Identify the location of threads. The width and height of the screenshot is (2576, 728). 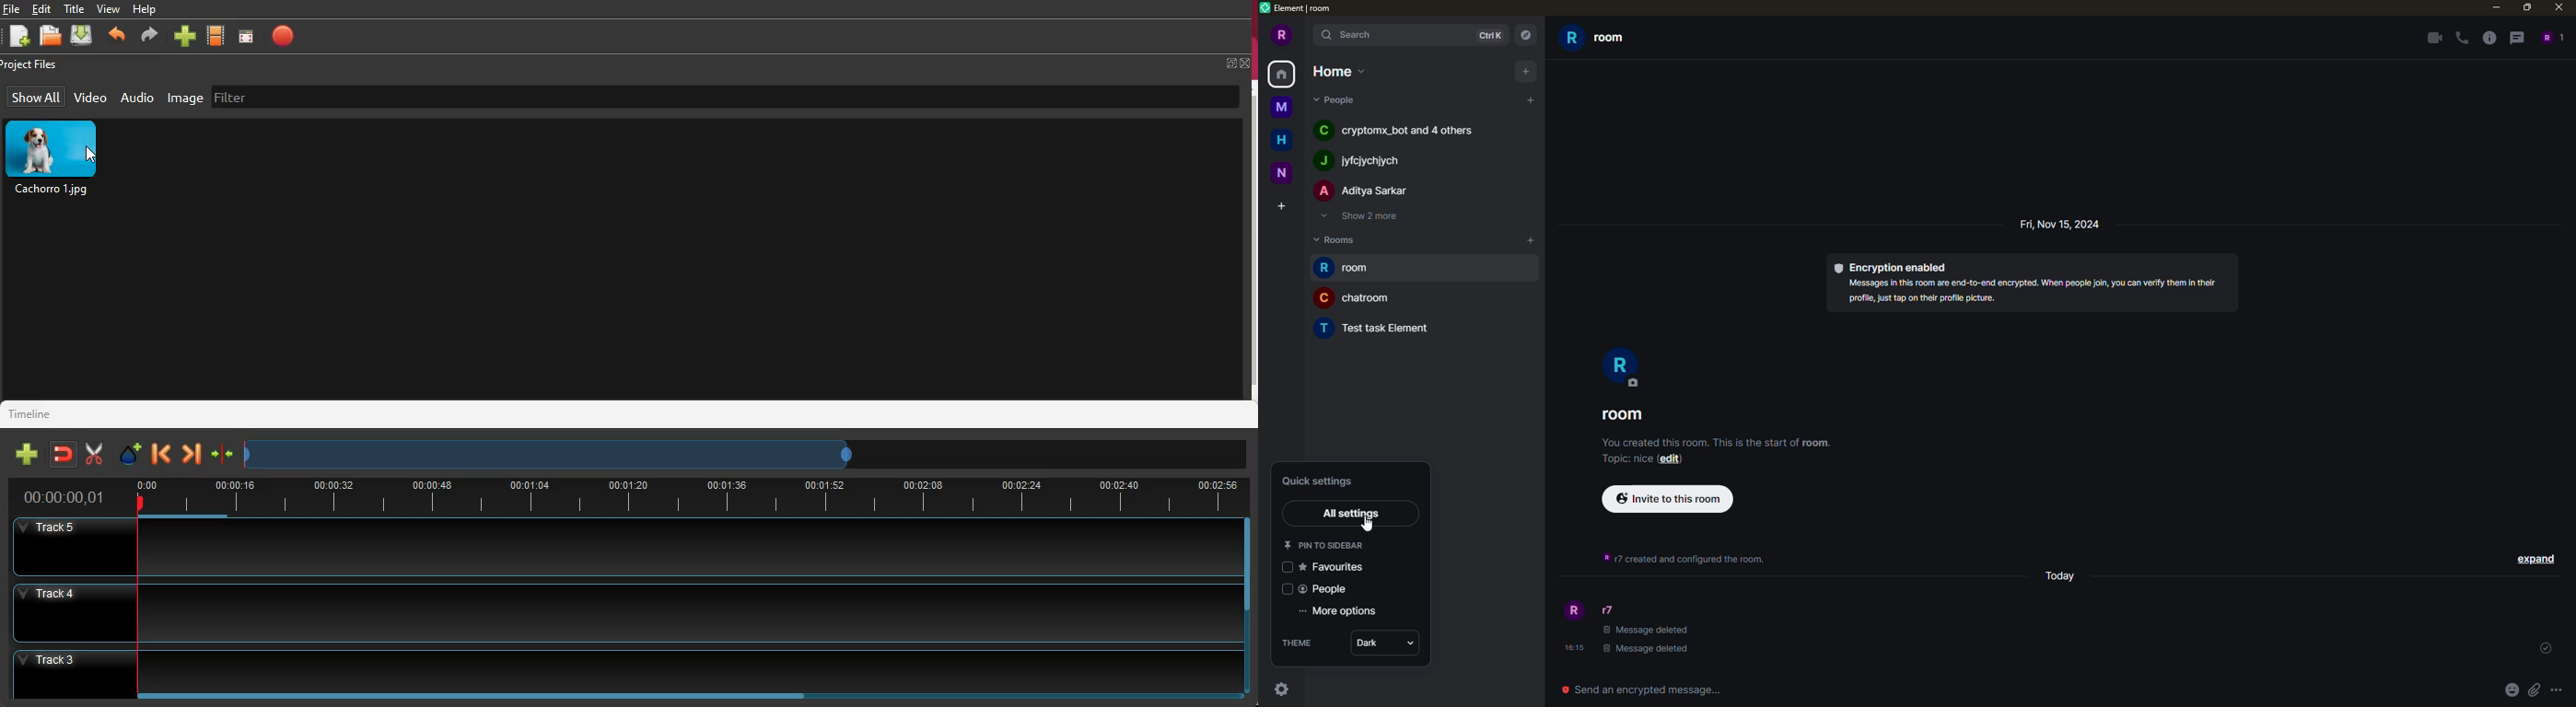
(2515, 37).